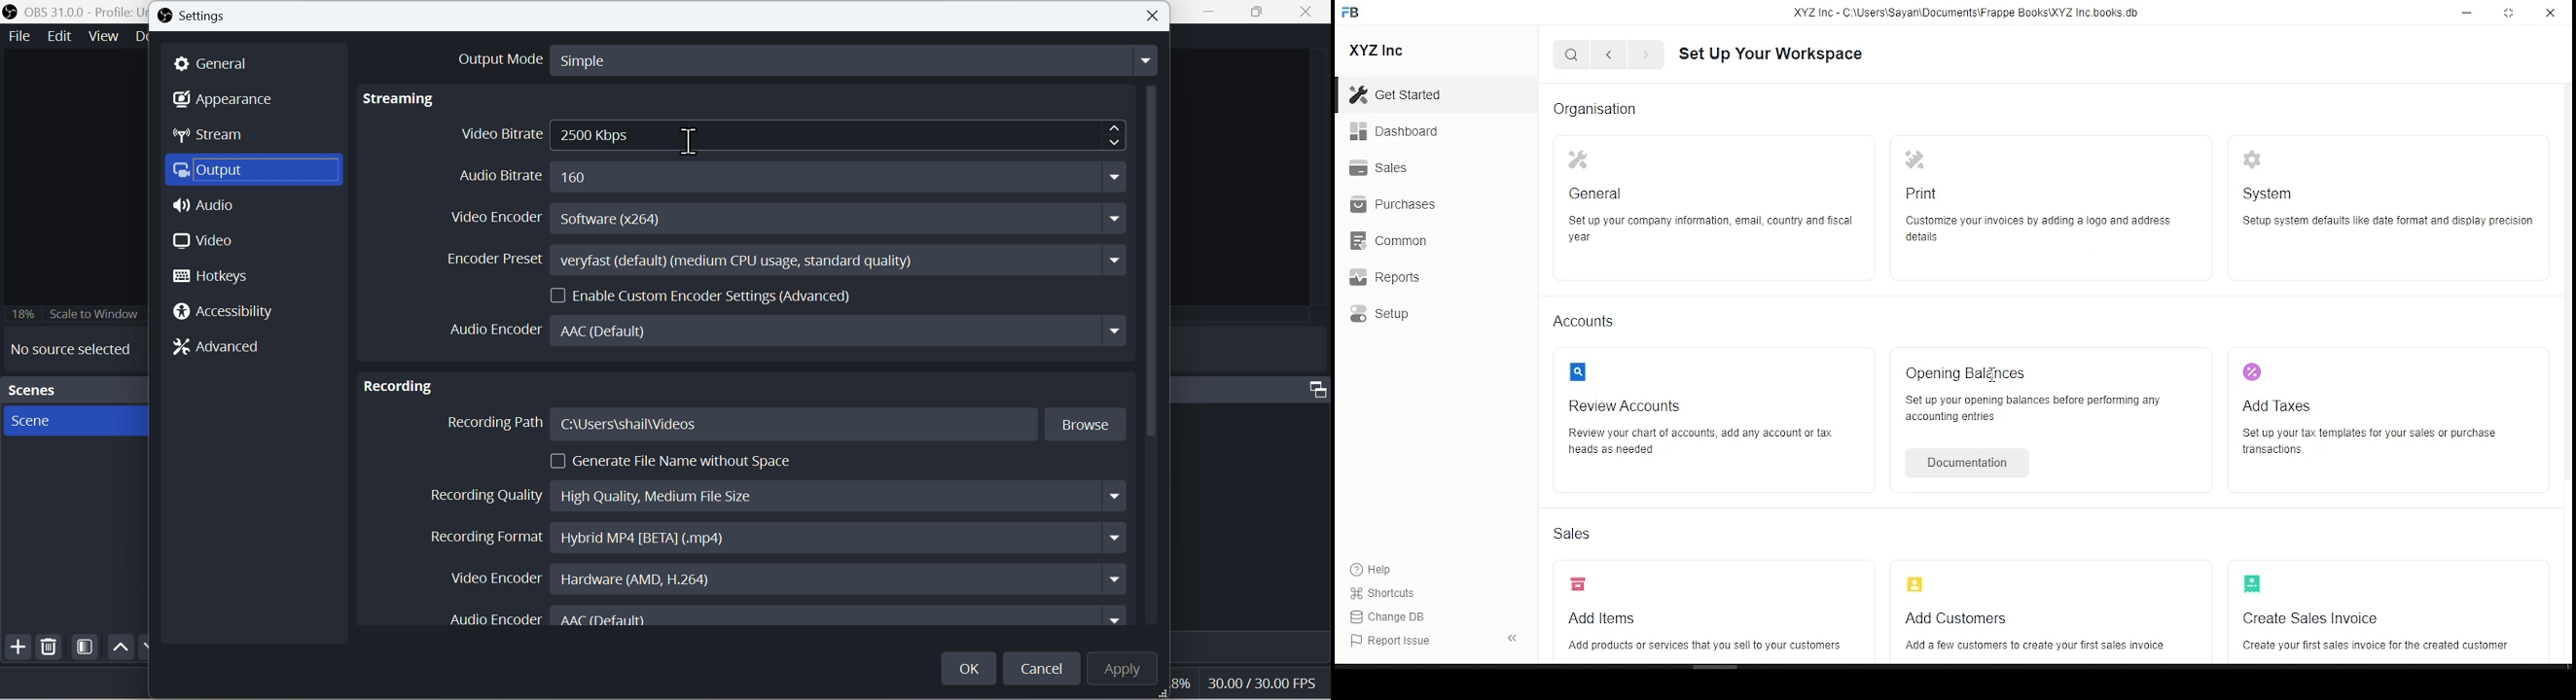 This screenshot has height=700, width=2576. Describe the element at coordinates (1130, 672) in the screenshot. I see `Apply` at that location.